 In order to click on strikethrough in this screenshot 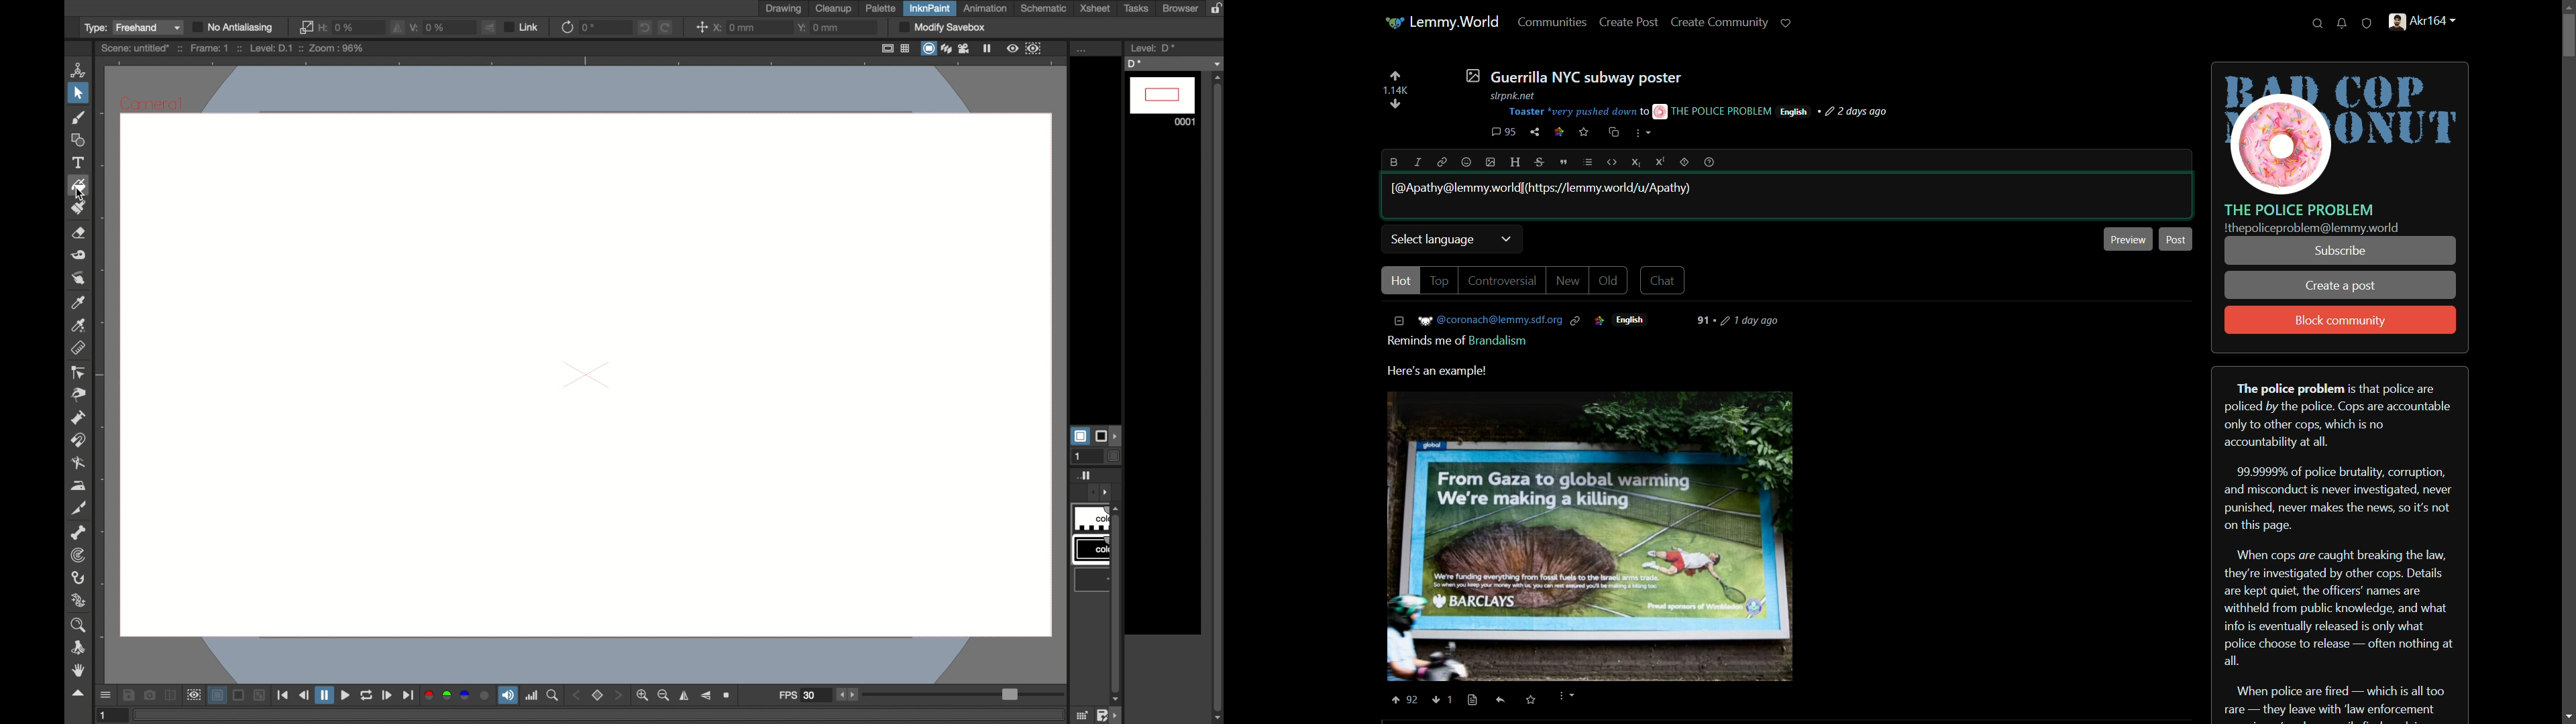, I will do `click(1541, 163)`.